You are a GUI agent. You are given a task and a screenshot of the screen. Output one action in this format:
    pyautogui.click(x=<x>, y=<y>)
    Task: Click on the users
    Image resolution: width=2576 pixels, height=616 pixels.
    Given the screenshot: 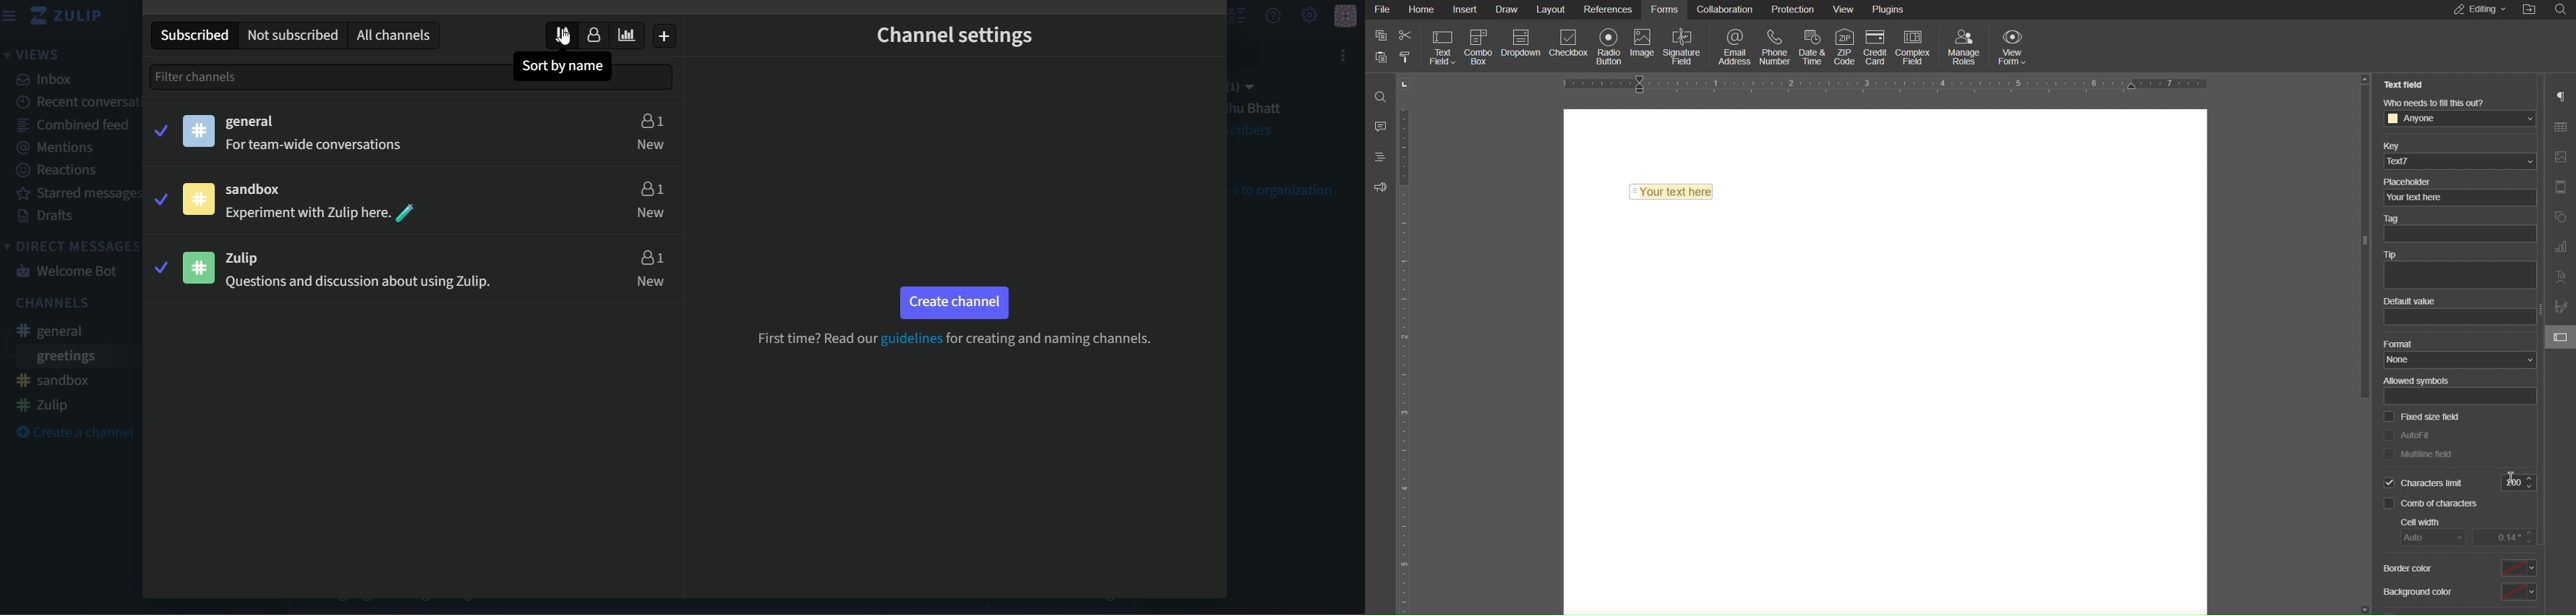 What is the action you would take?
    pyautogui.click(x=651, y=270)
    